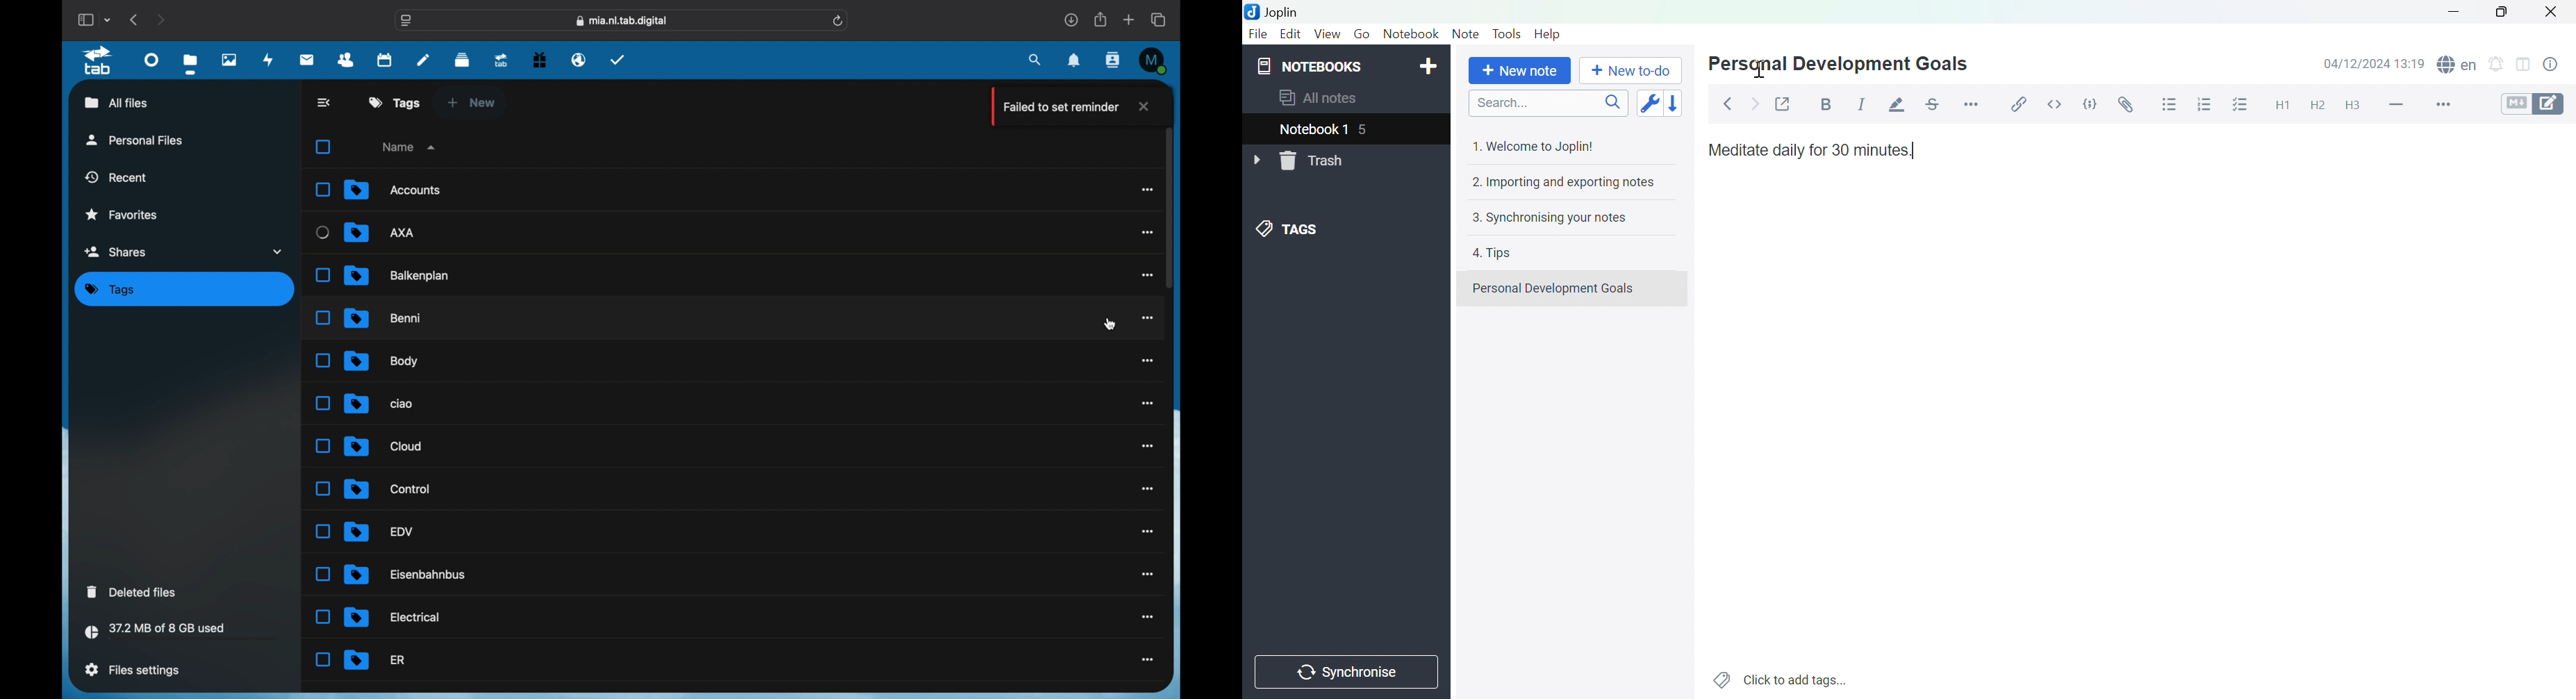 The image size is (2576, 700). Describe the element at coordinates (1149, 574) in the screenshot. I see `more options` at that location.